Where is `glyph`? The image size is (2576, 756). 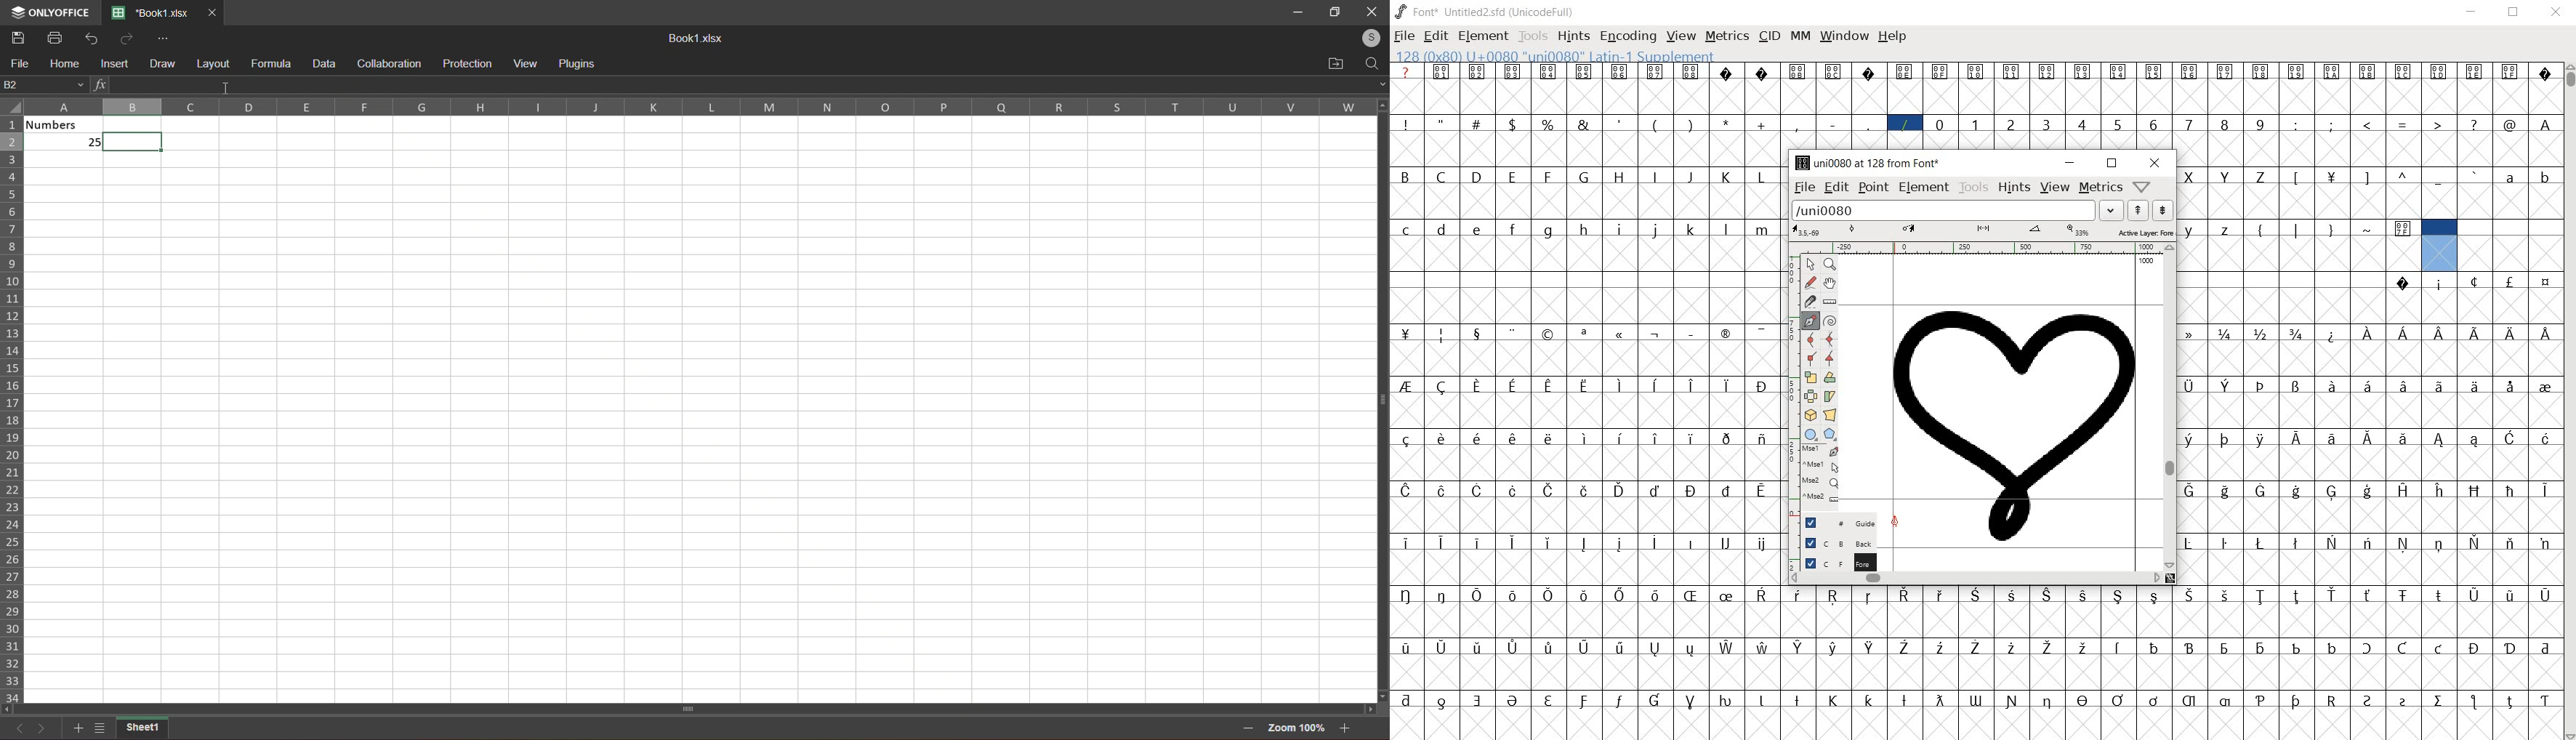 glyph is located at coordinates (2545, 544).